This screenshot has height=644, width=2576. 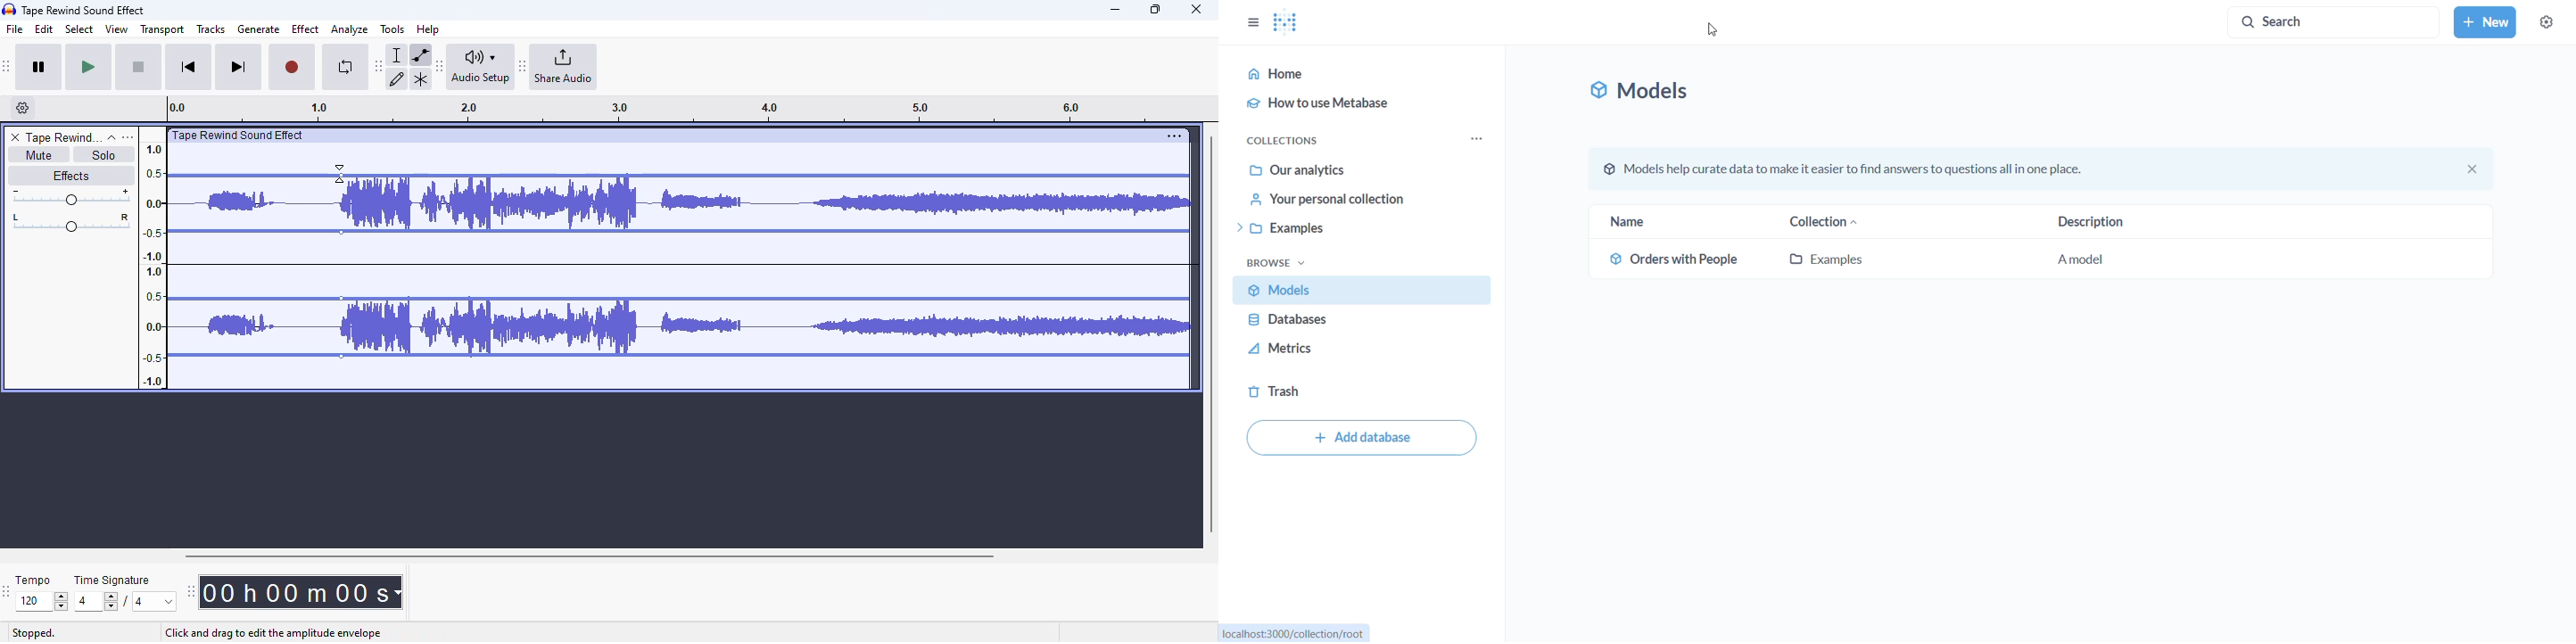 What do you see at coordinates (128, 136) in the screenshot?
I see `open menu` at bounding box center [128, 136].